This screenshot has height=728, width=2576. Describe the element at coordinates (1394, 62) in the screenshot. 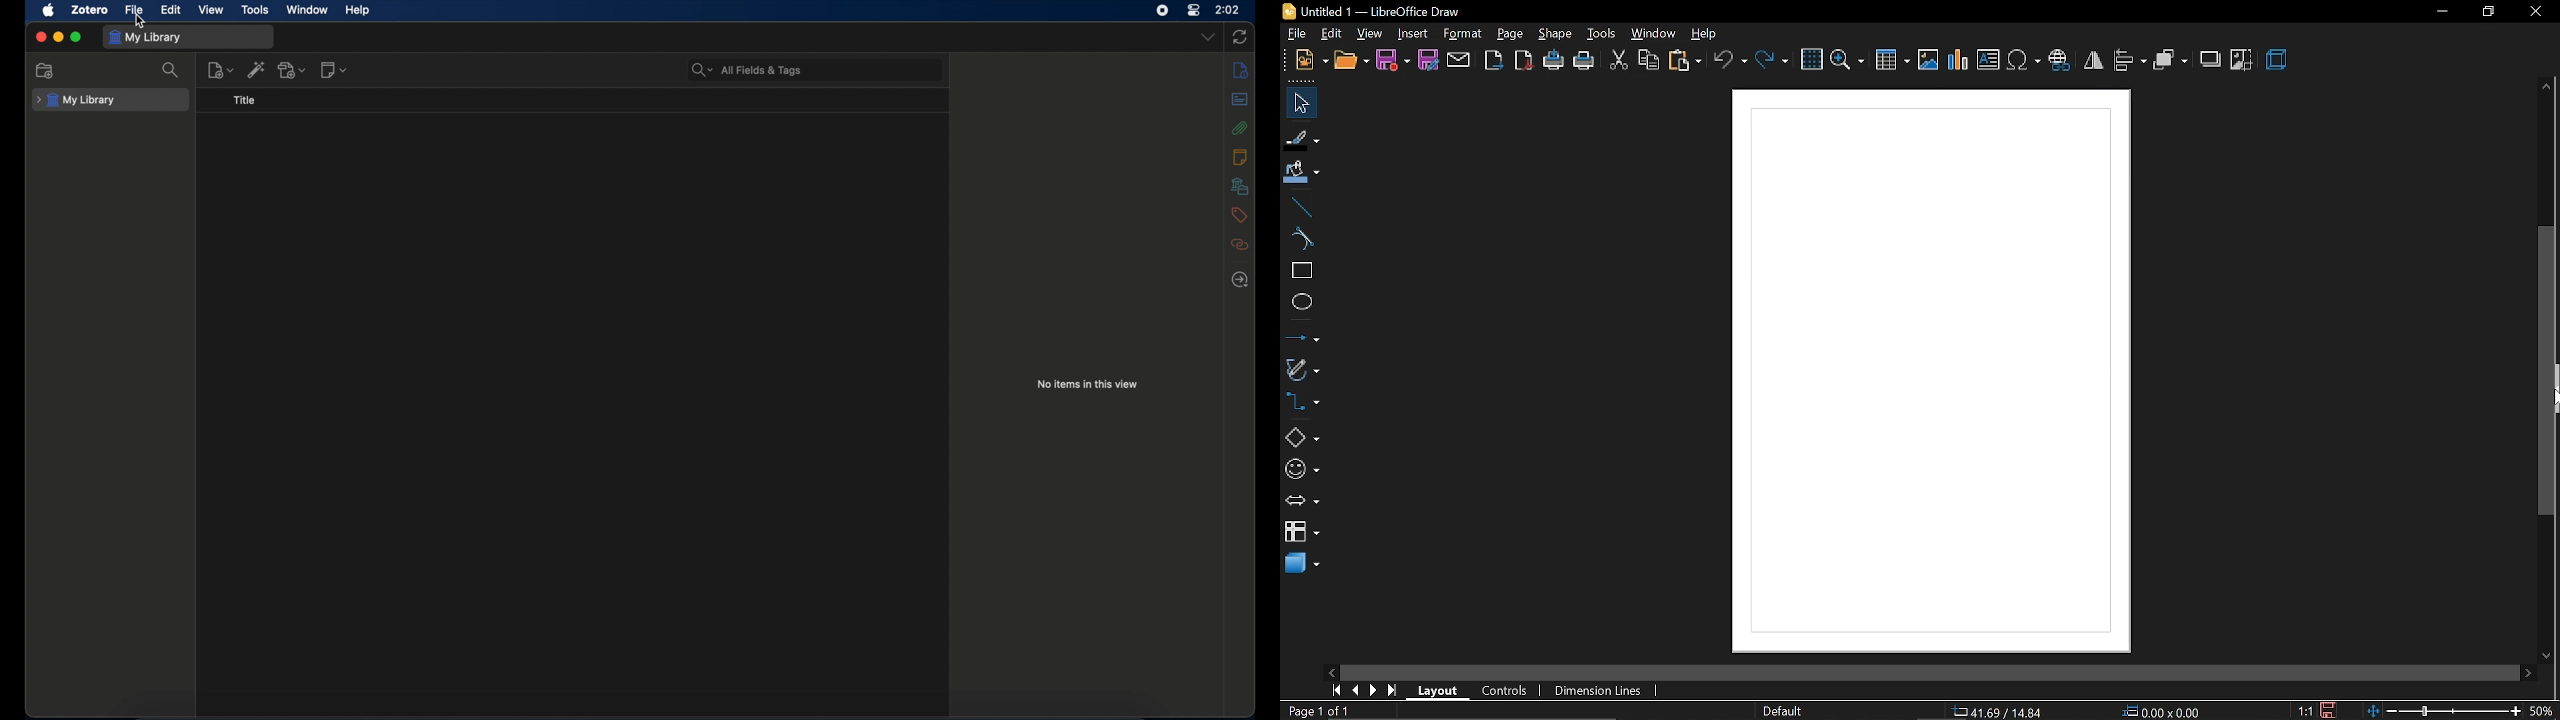

I see `save` at that location.